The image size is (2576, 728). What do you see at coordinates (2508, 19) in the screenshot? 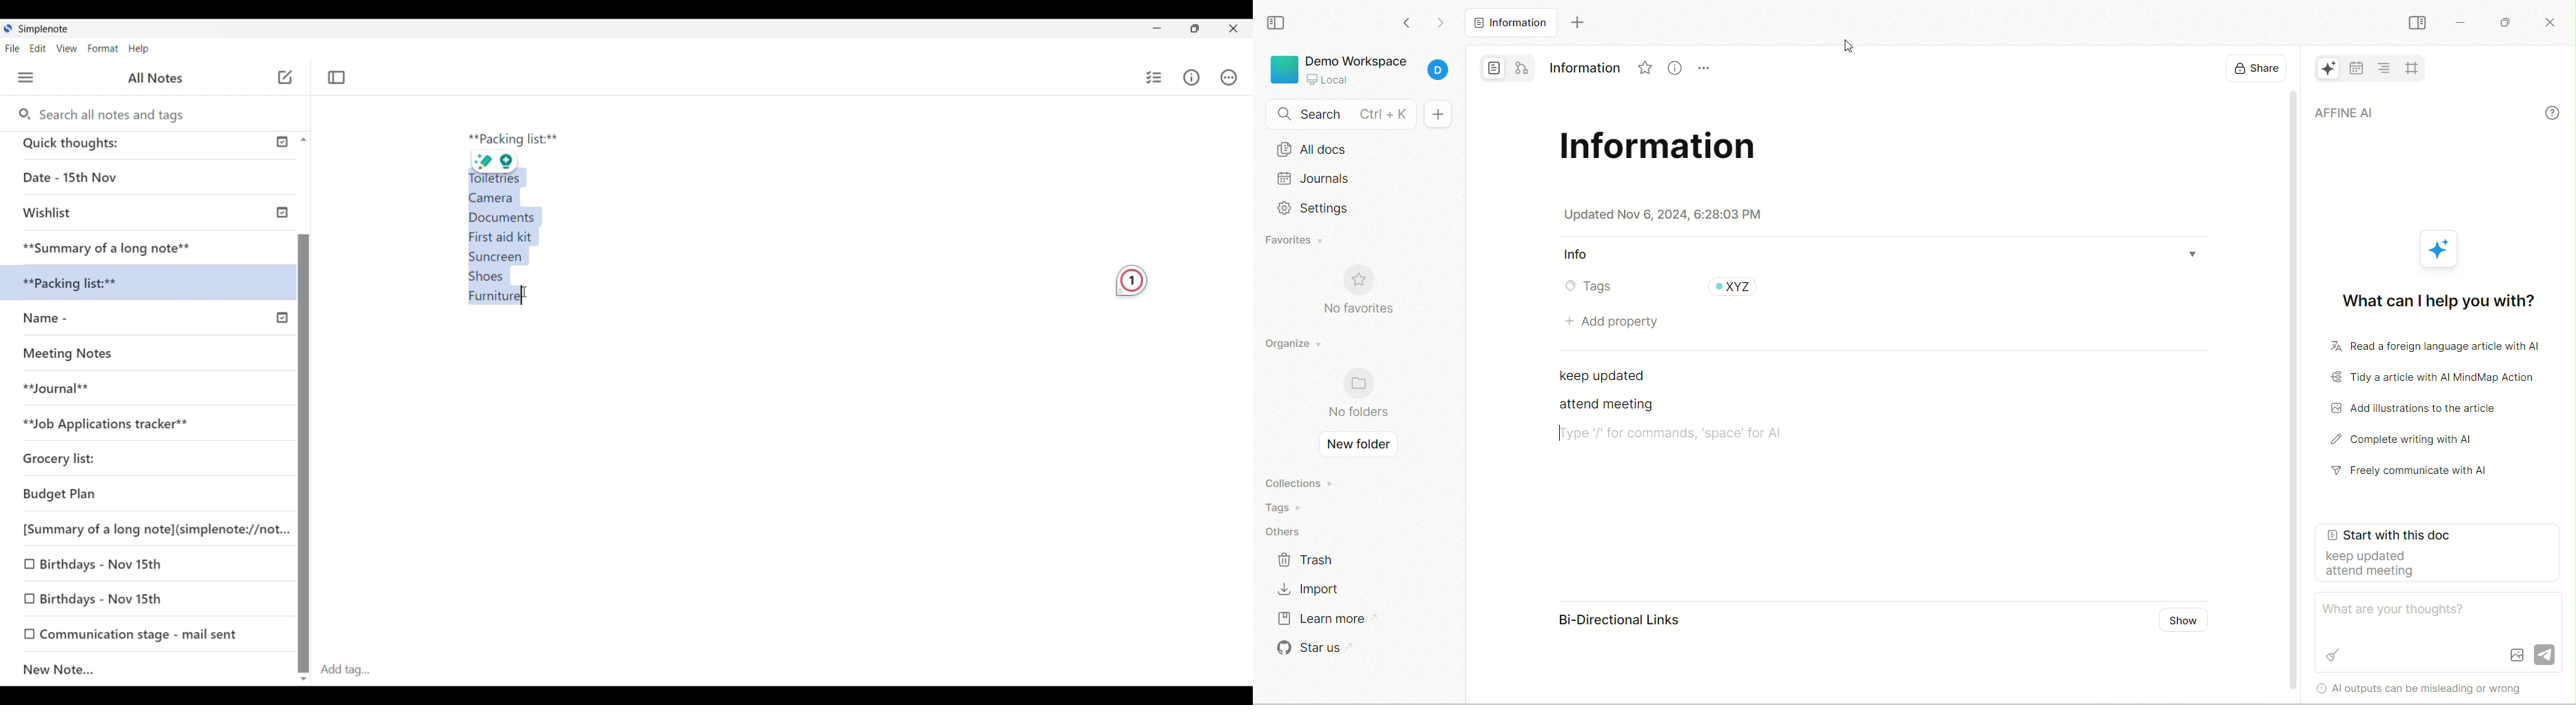
I see `maximize` at bounding box center [2508, 19].